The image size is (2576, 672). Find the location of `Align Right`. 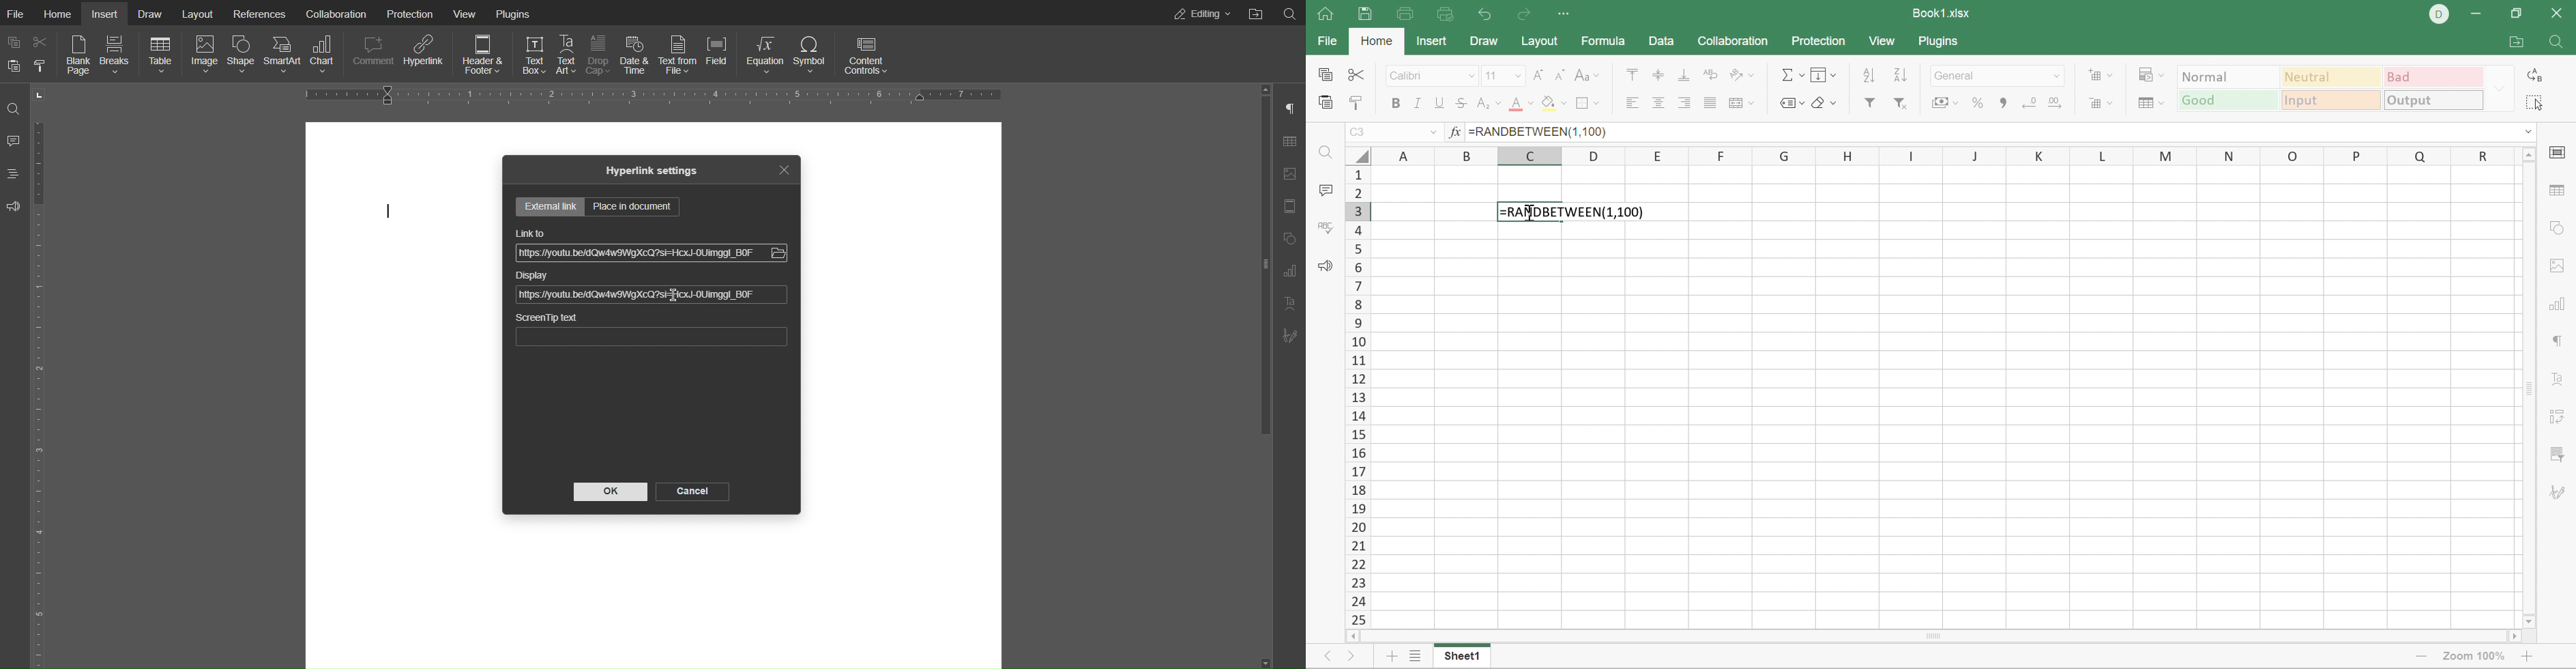

Align Right is located at coordinates (1688, 102).